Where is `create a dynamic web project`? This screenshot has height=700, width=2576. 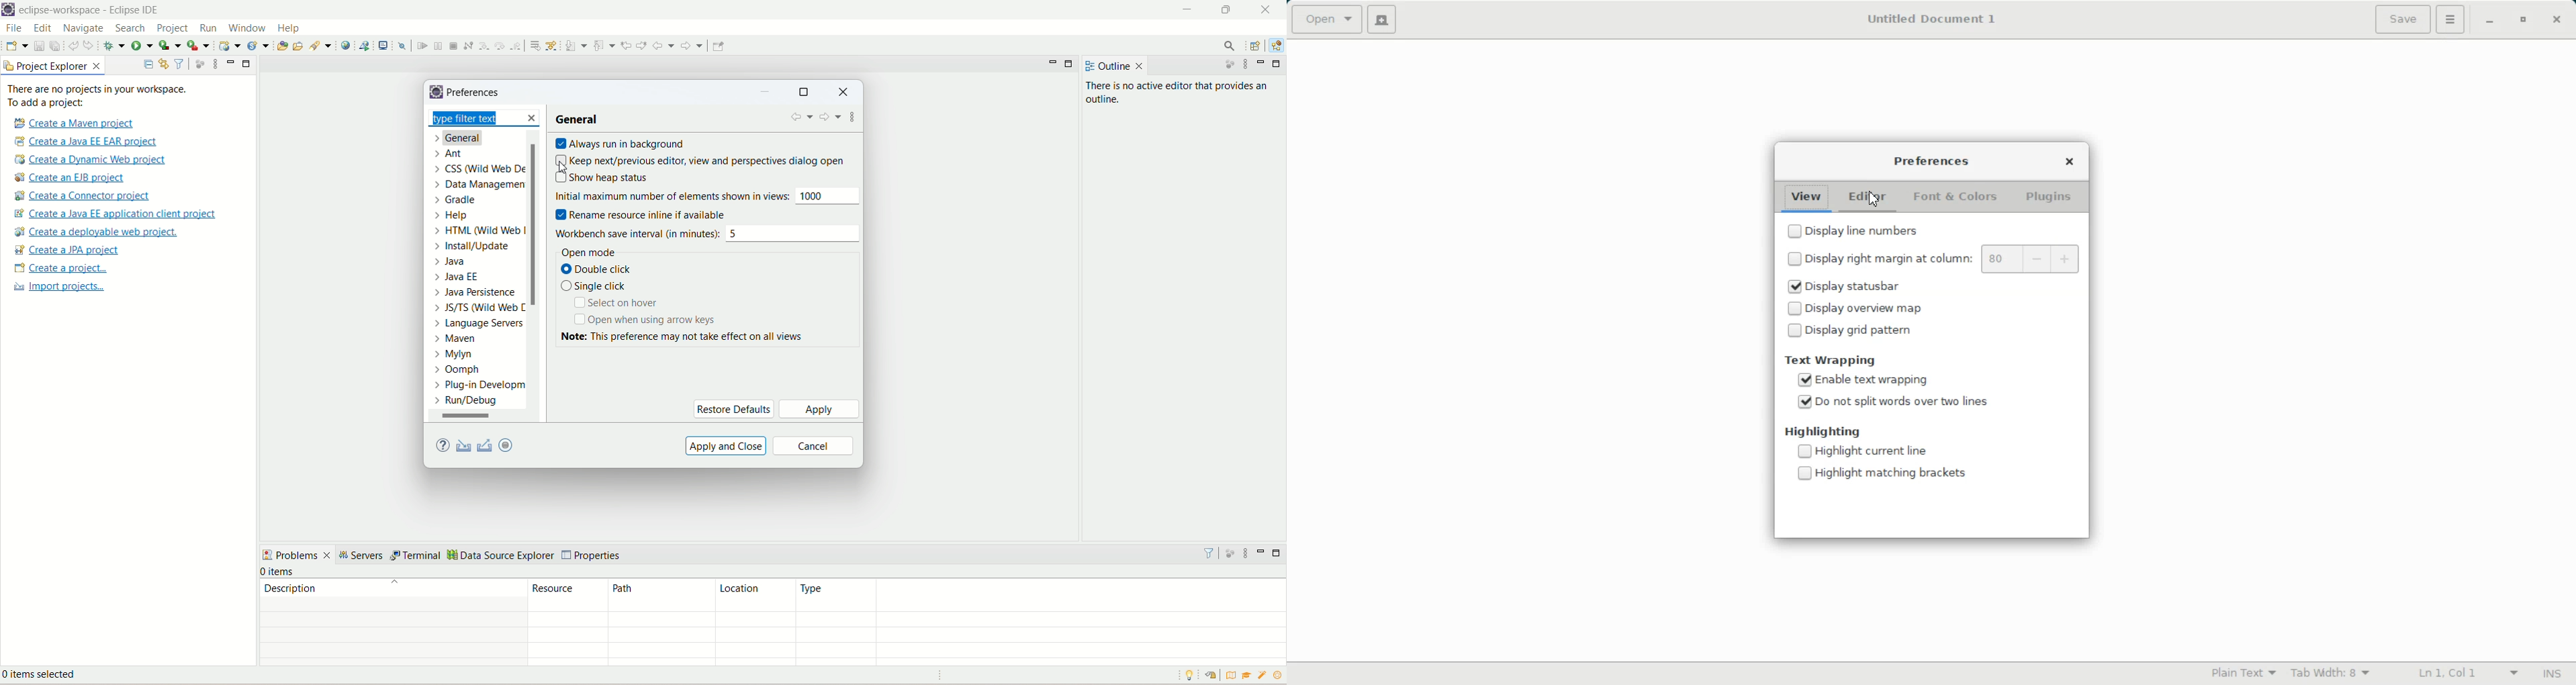
create a dynamic web project is located at coordinates (230, 46).